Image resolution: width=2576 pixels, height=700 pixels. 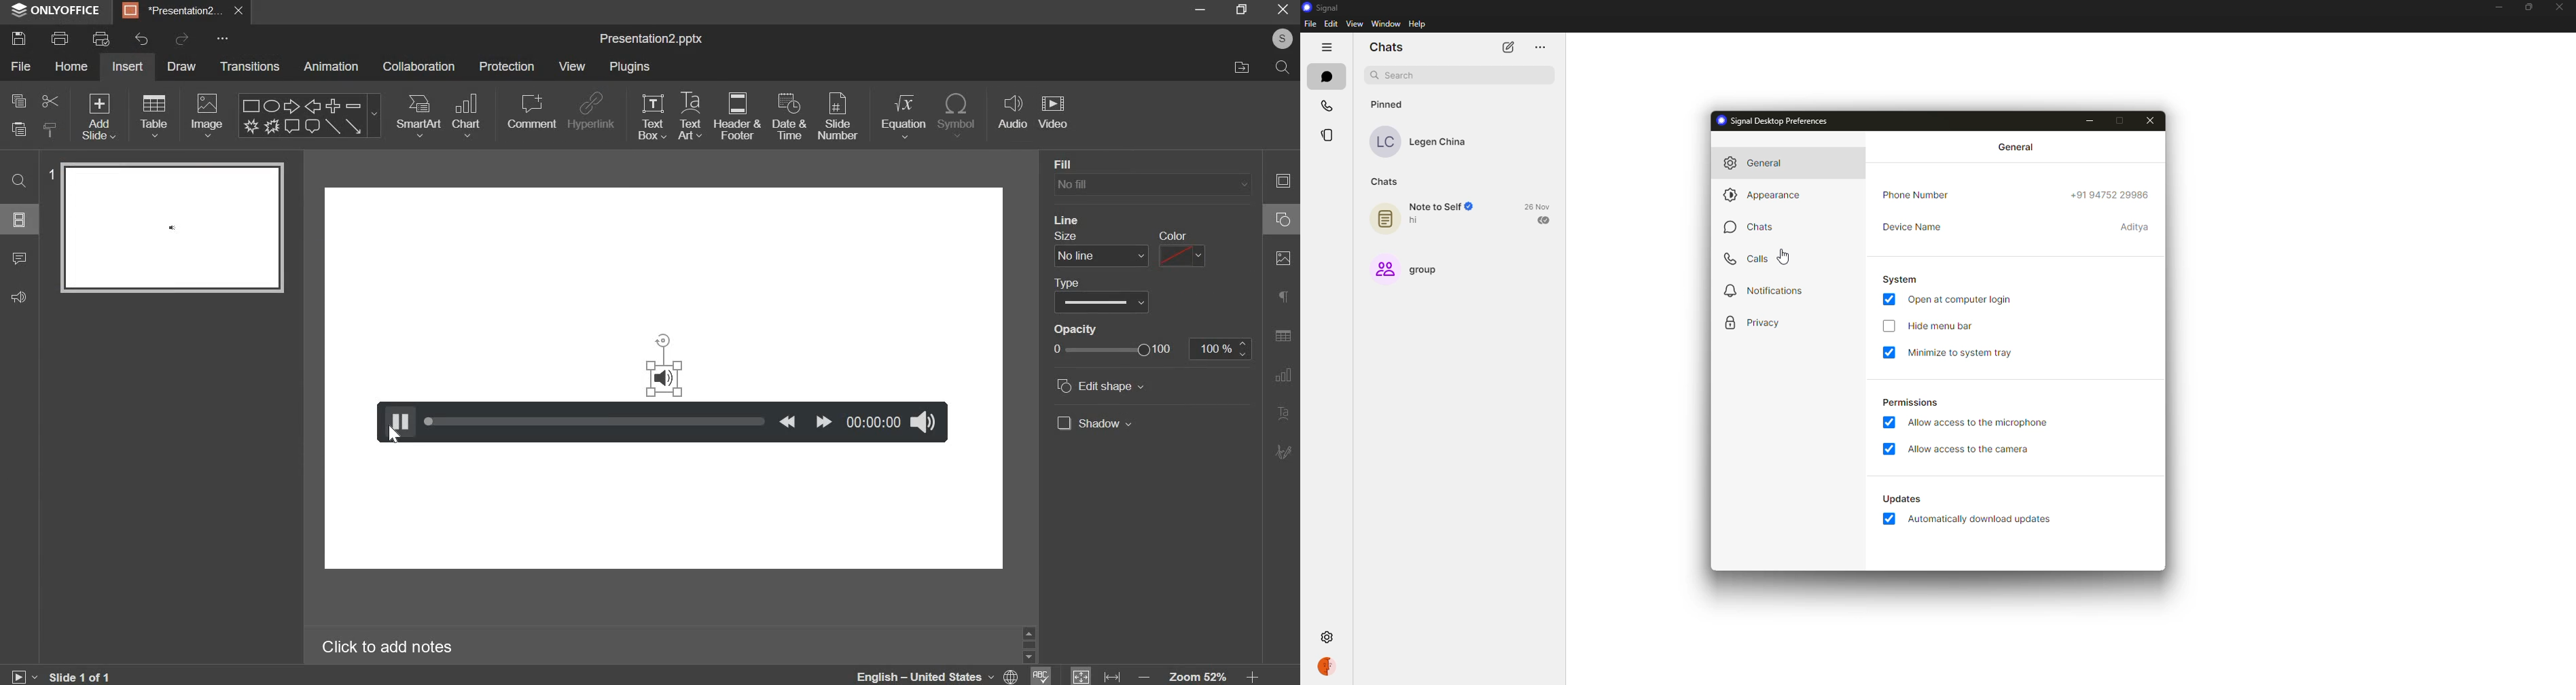 What do you see at coordinates (1143, 676) in the screenshot?
I see `decrease zoom` at bounding box center [1143, 676].